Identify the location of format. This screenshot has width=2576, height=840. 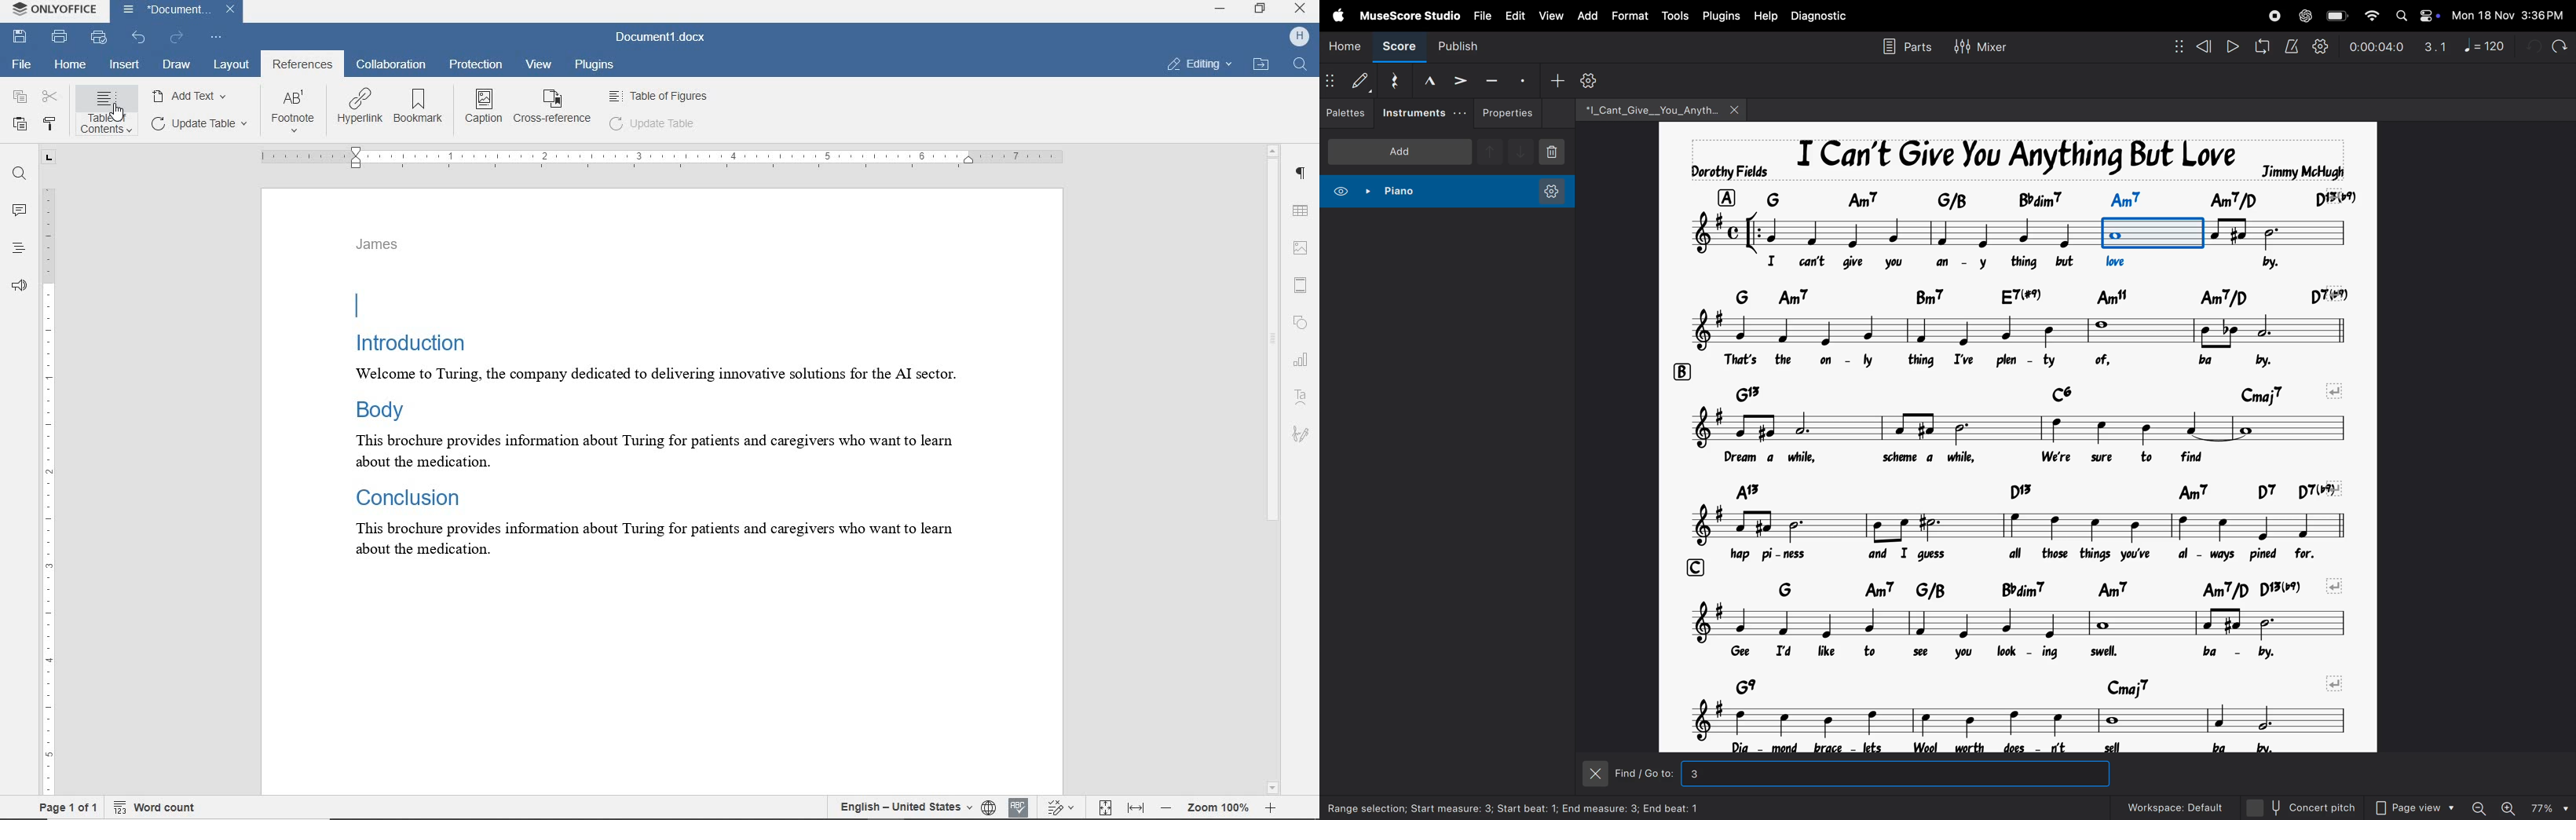
(1630, 16).